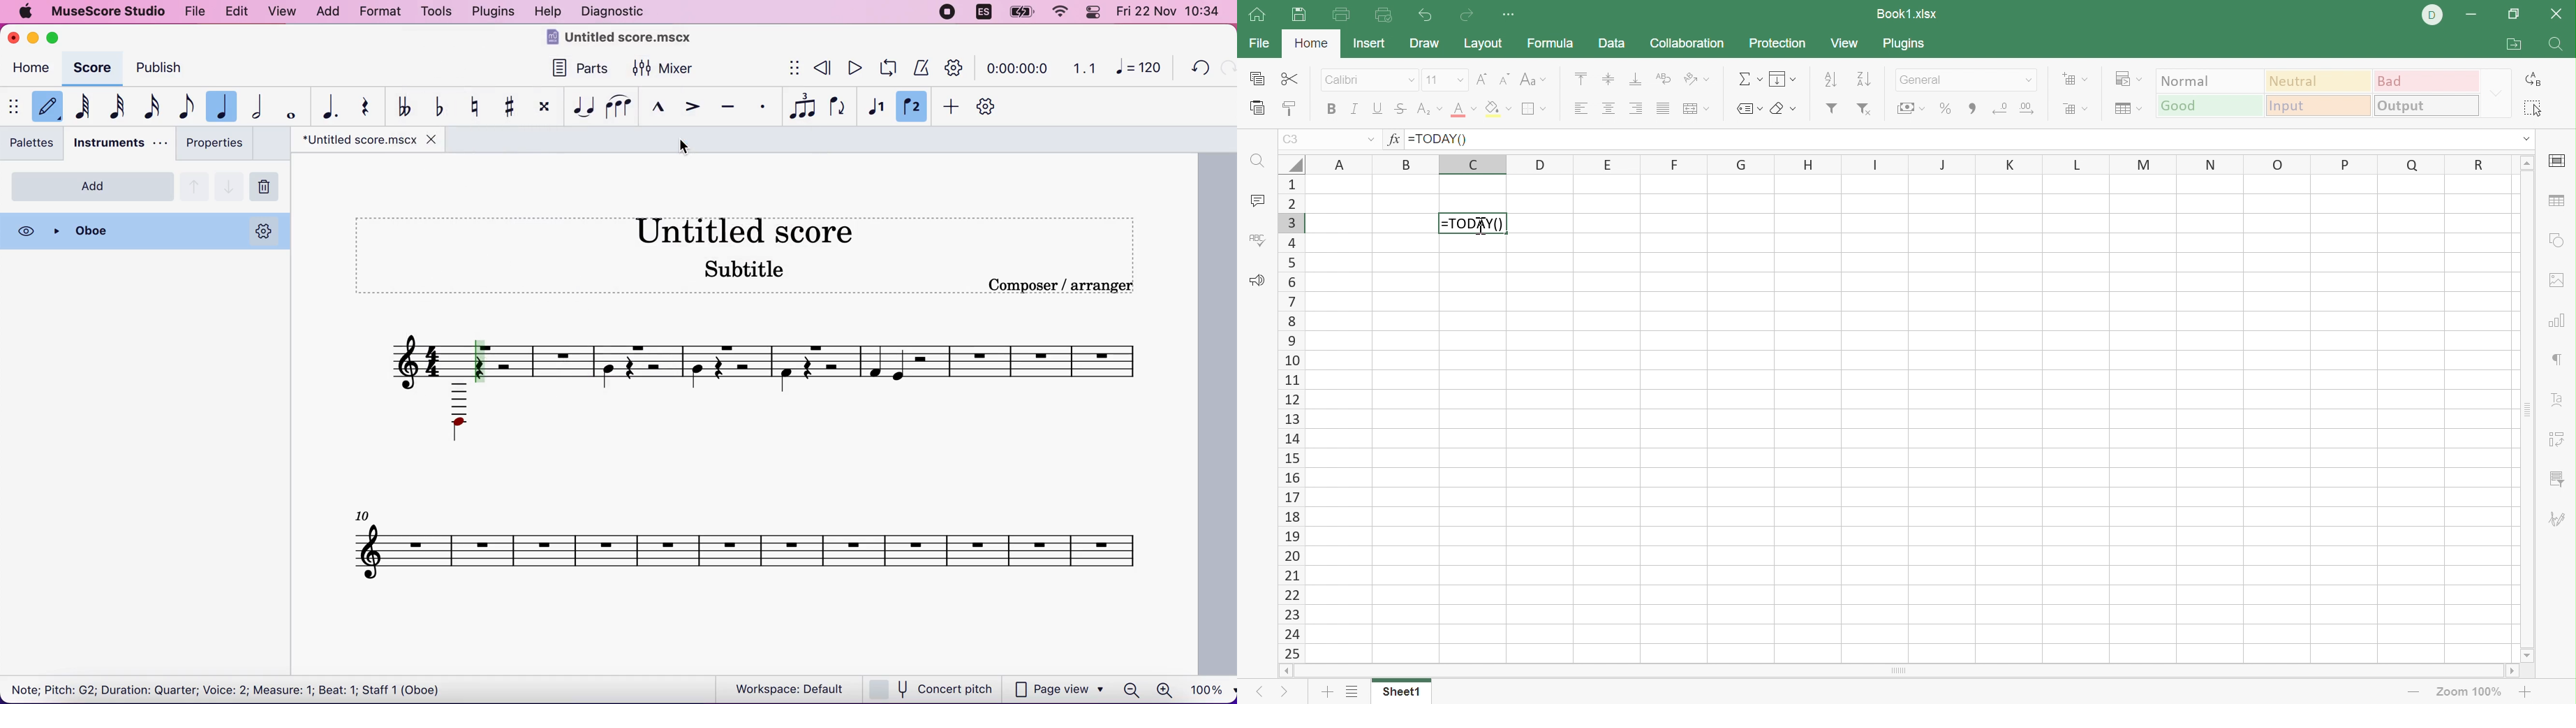  I want to click on Percent style, so click(1944, 109).